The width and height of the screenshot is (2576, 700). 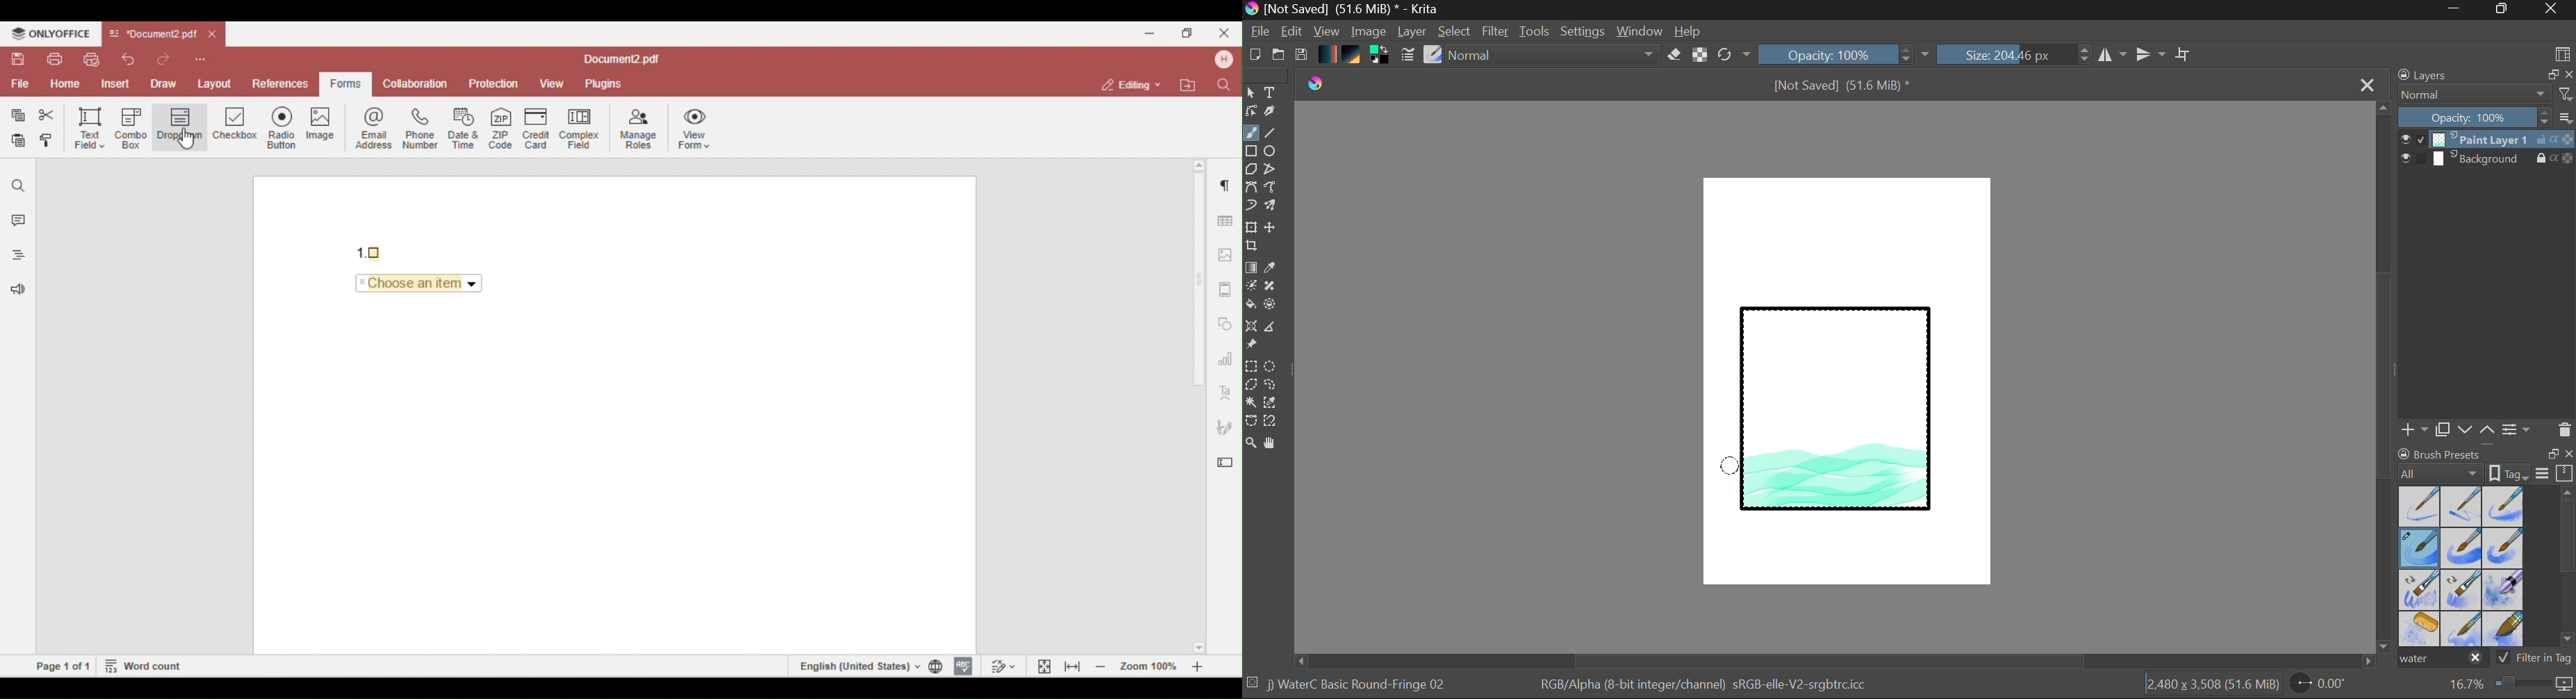 I want to click on Zoom, so click(x=2509, y=684).